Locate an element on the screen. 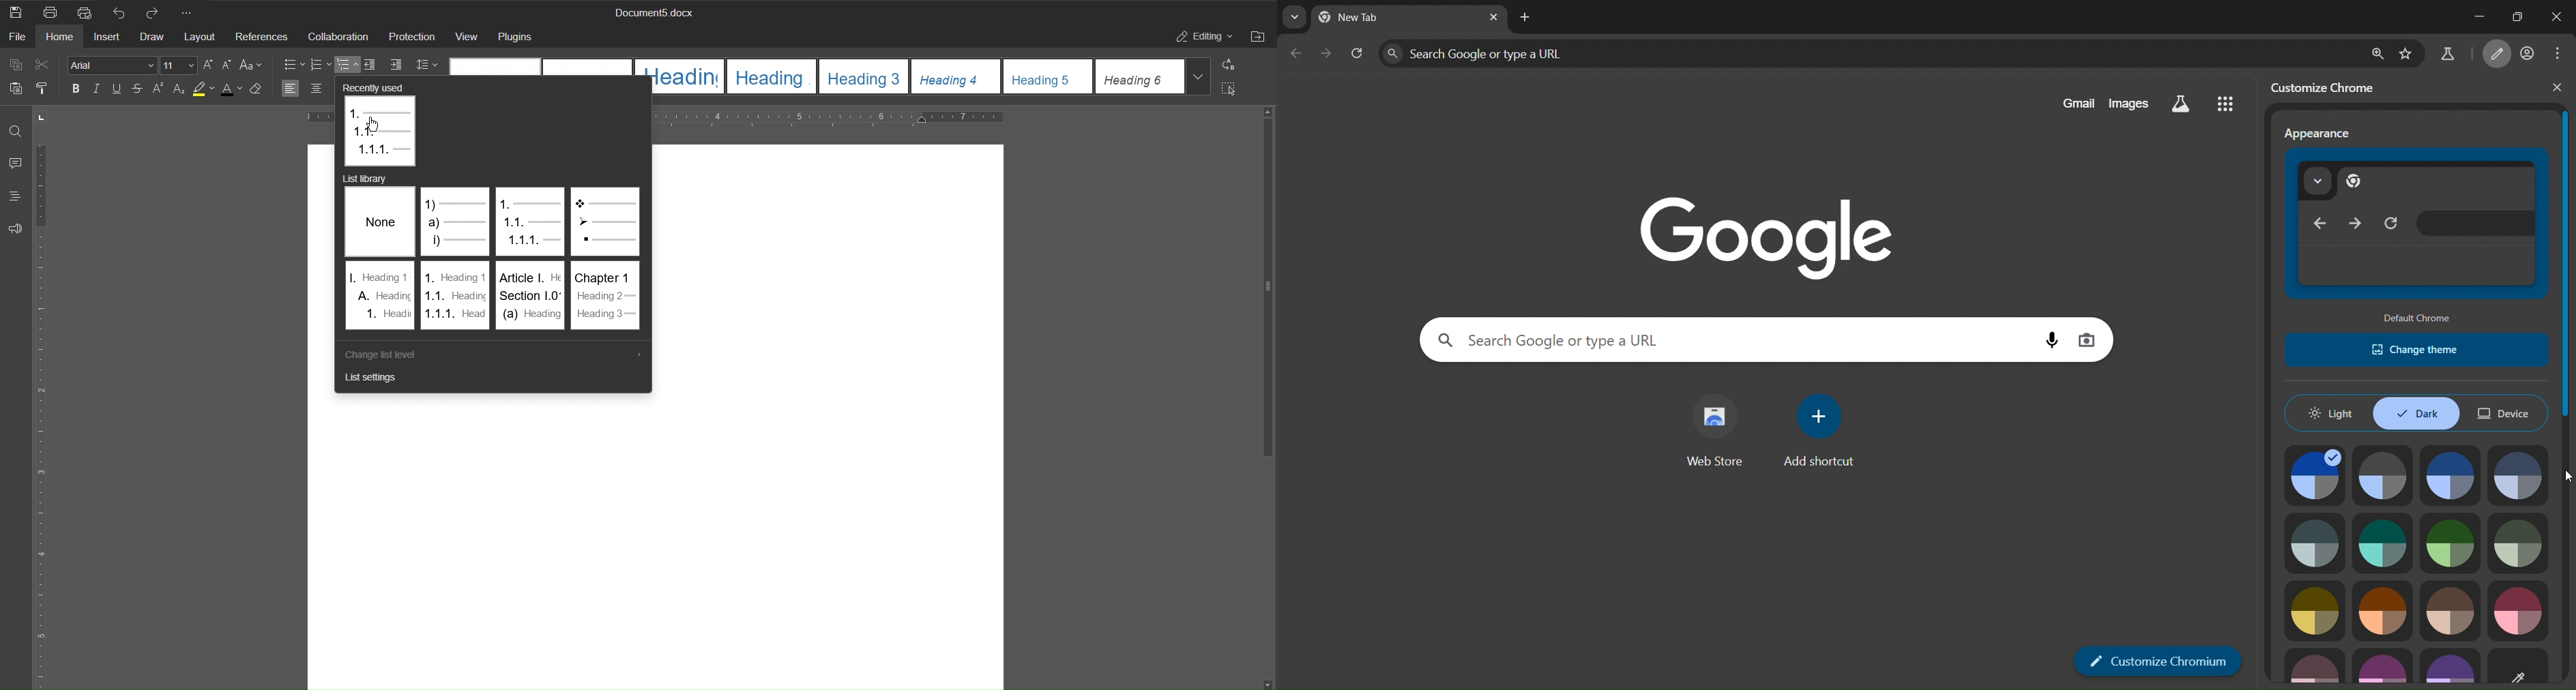 The image size is (2576, 700). Subscript is located at coordinates (181, 88).